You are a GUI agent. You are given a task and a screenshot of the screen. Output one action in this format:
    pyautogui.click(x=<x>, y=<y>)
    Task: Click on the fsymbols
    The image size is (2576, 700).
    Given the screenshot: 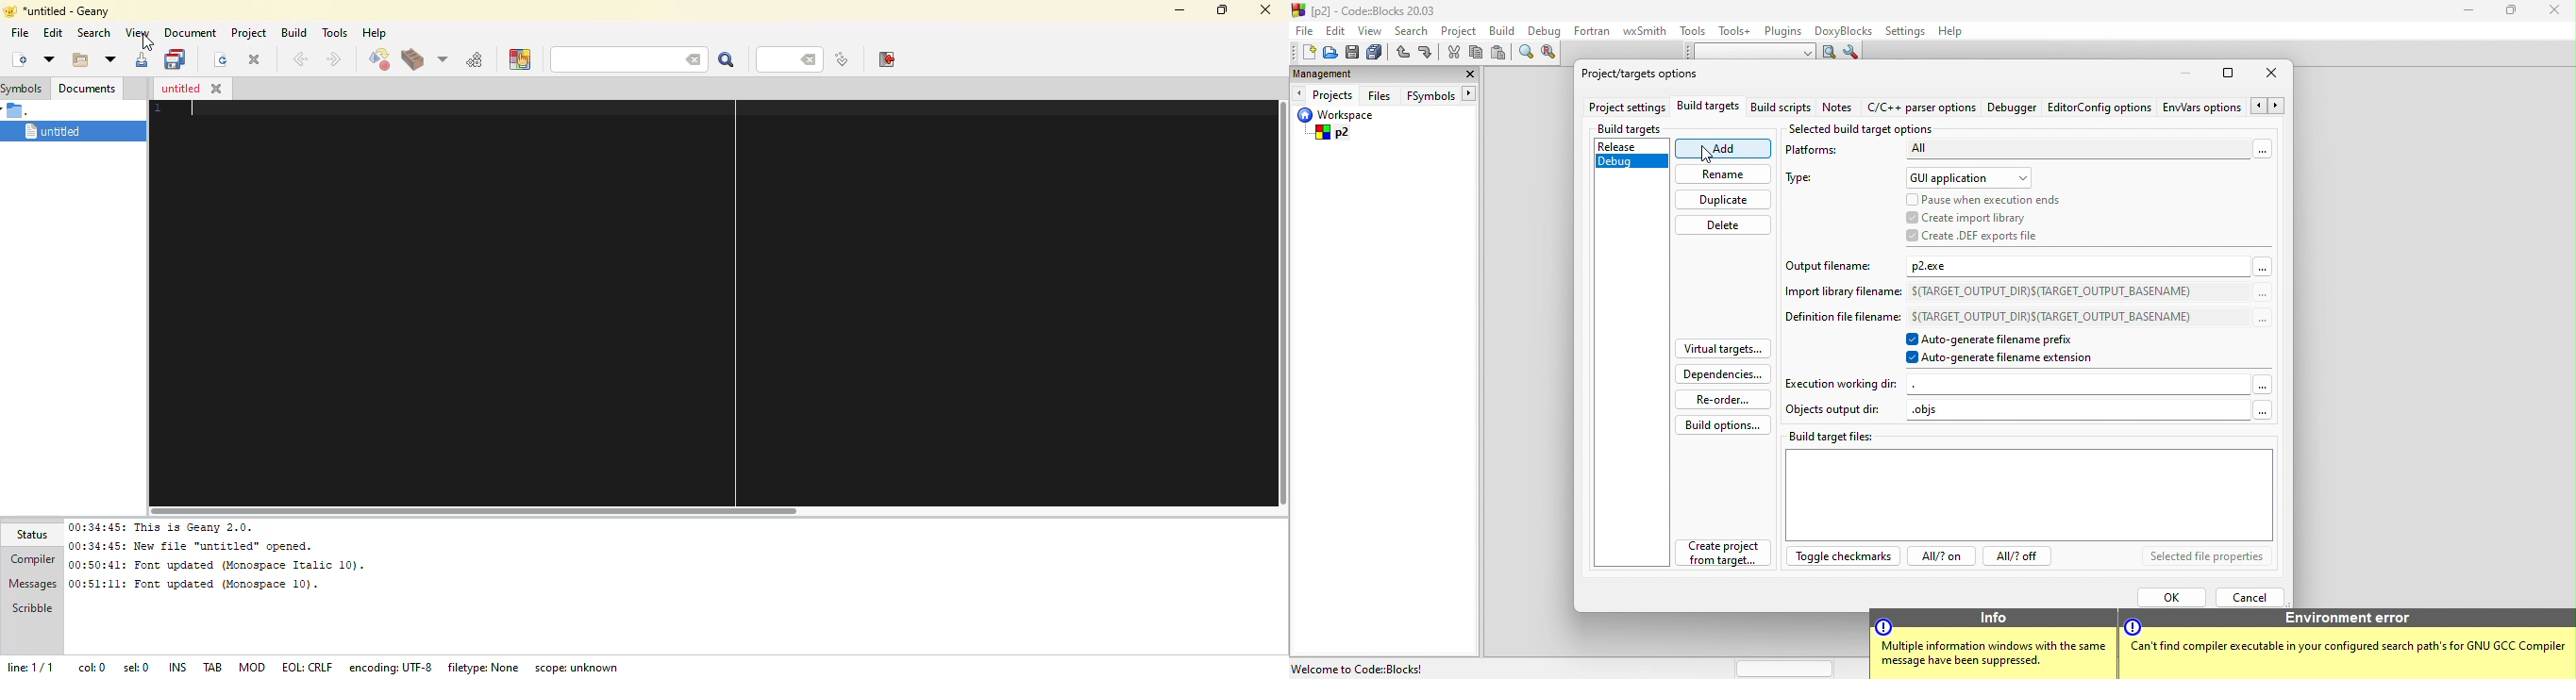 What is the action you would take?
    pyautogui.click(x=1446, y=94)
    